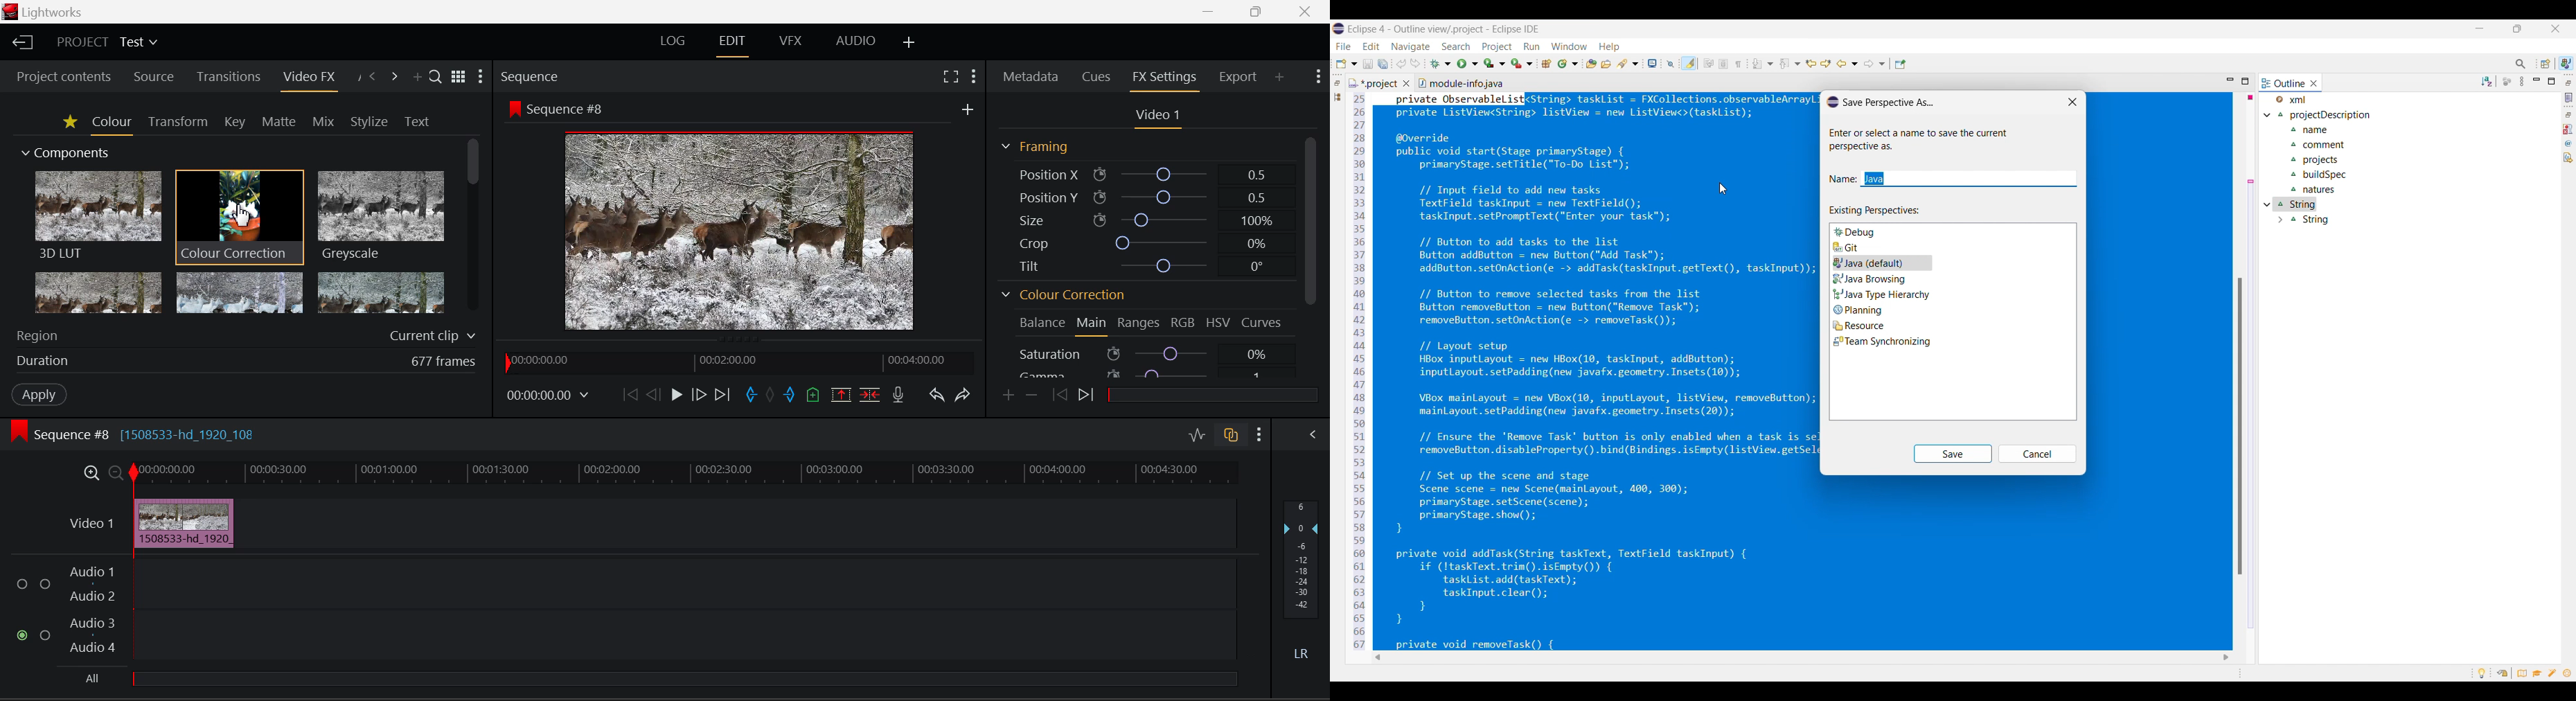  I want to click on Audio Input Checkbox, so click(45, 583).